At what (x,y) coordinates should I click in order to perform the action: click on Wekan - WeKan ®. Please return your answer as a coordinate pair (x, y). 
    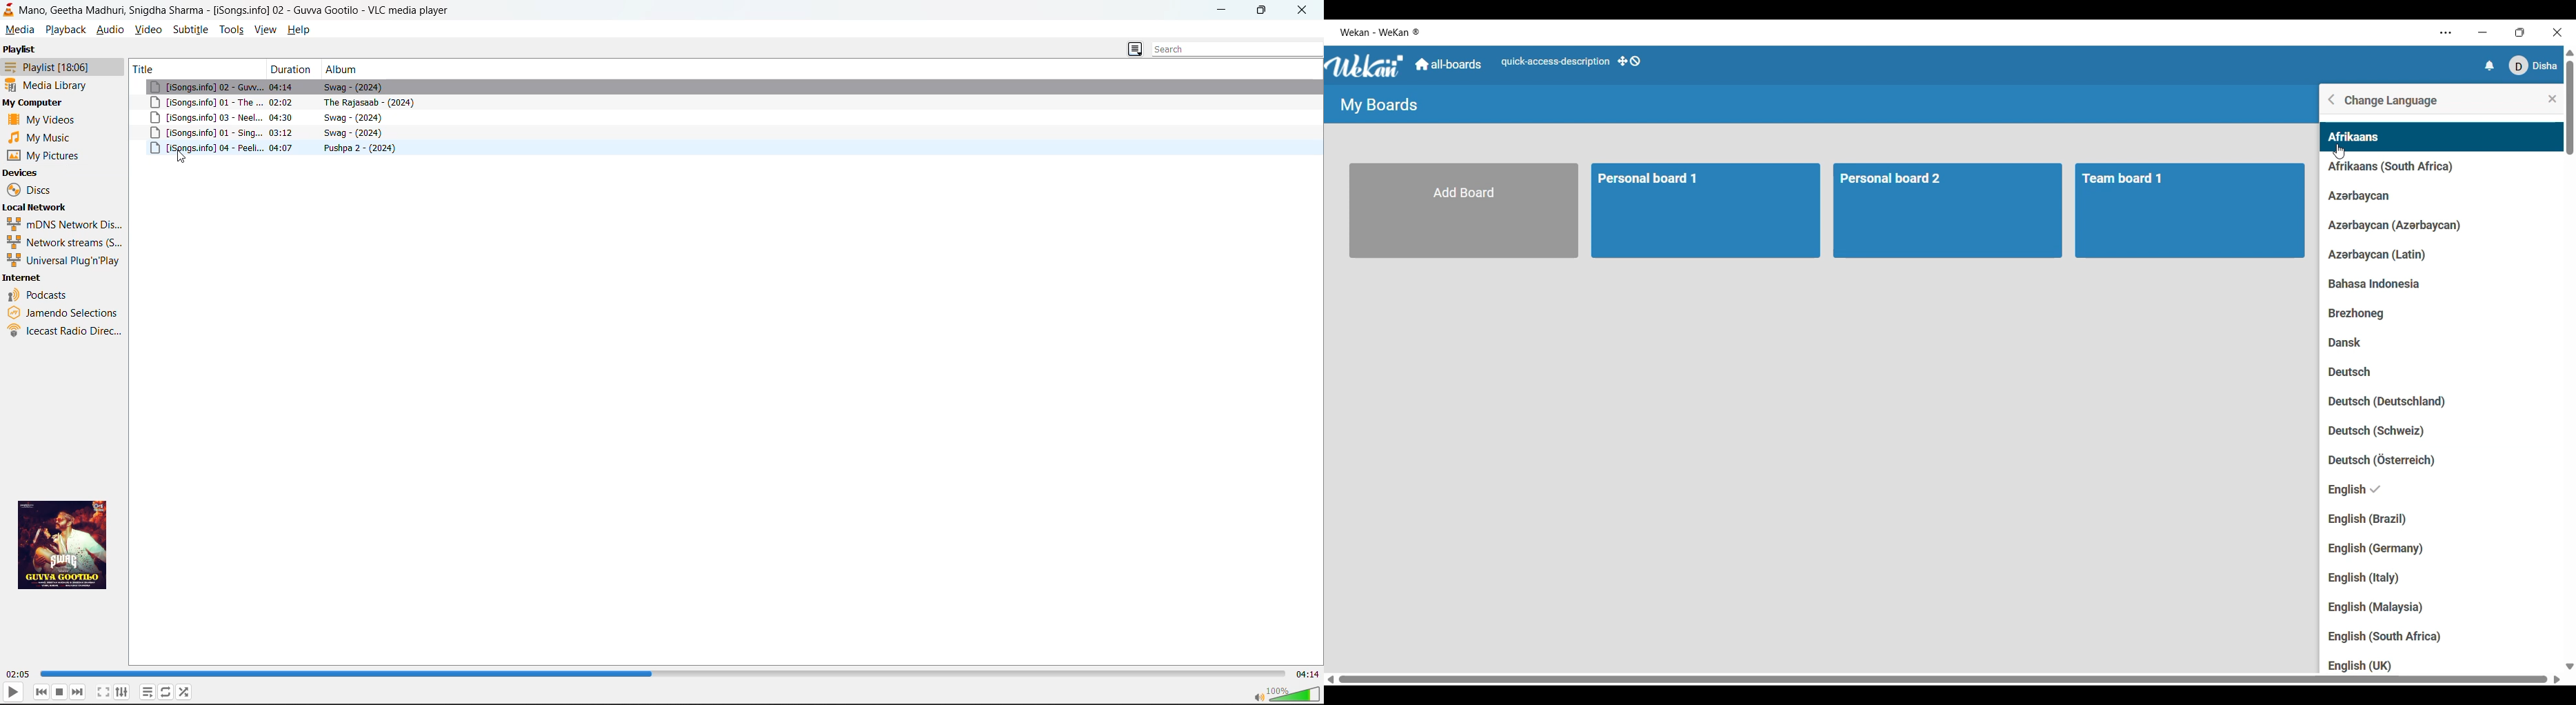
    Looking at the image, I should click on (1382, 33).